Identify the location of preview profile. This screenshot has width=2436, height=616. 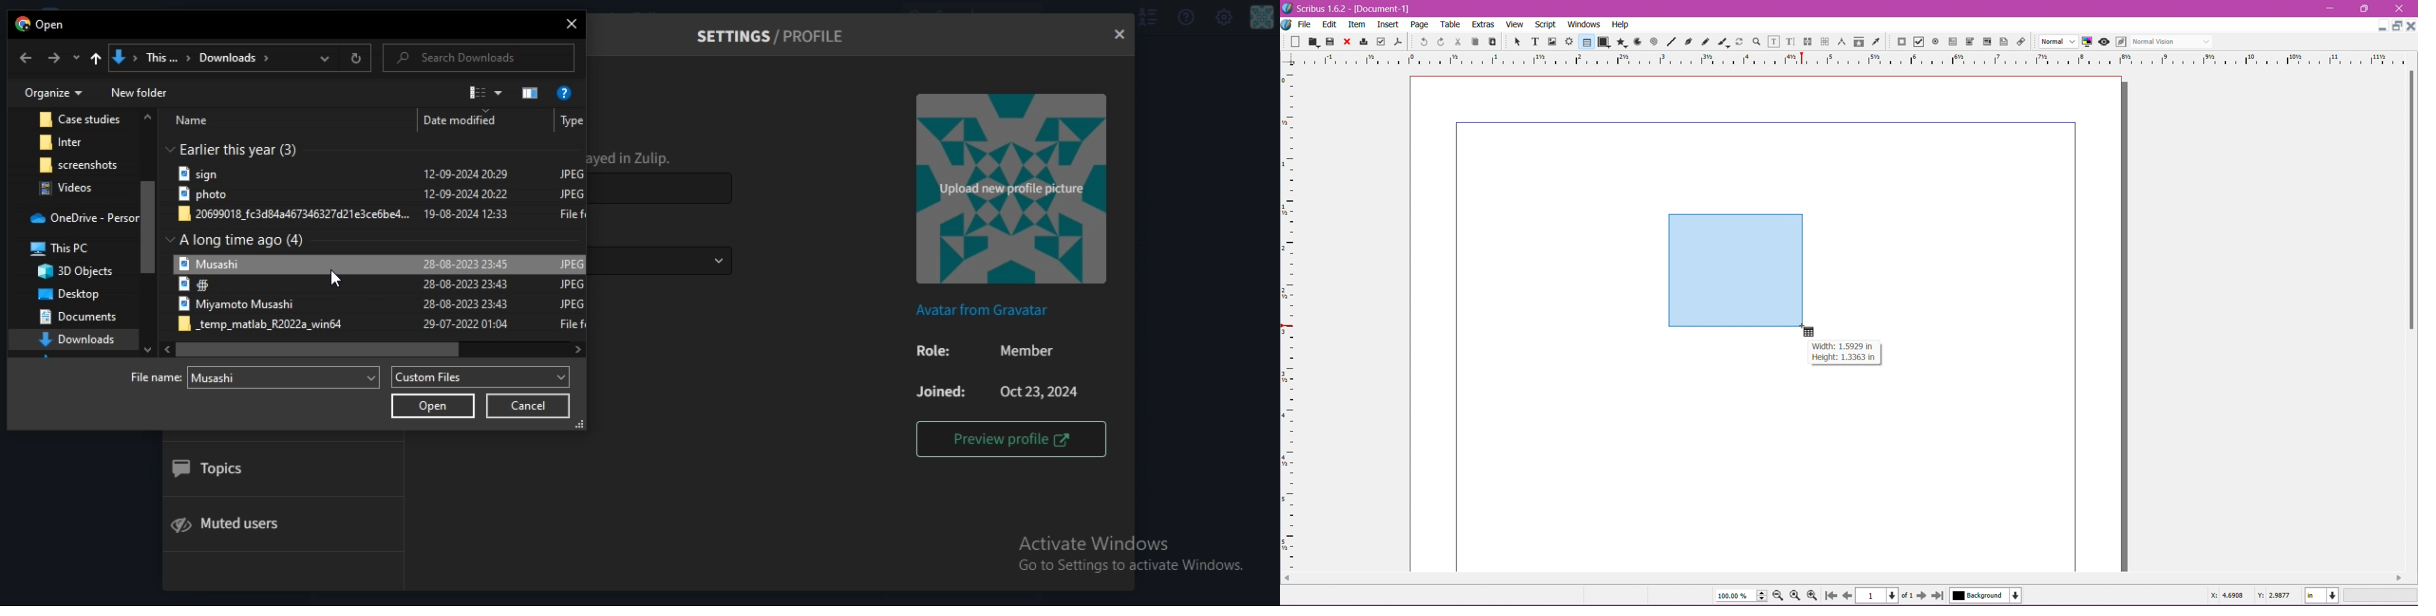
(1011, 438).